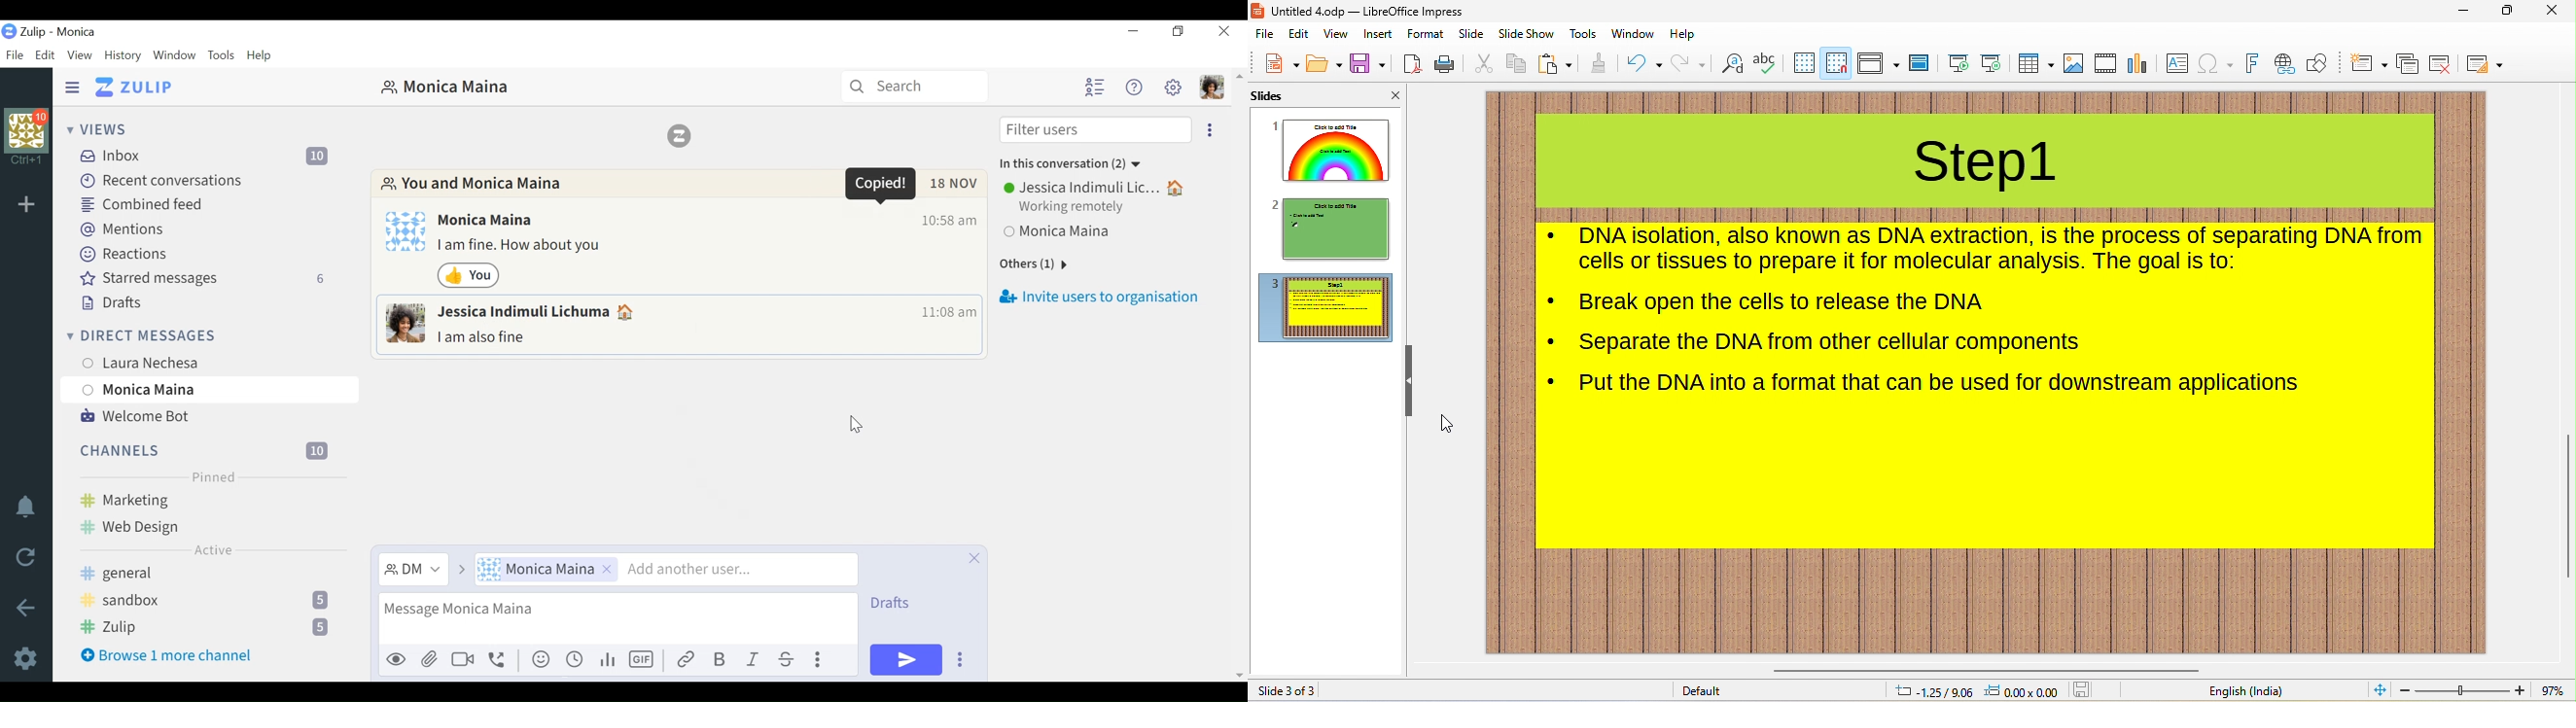 Image resolution: width=2576 pixels, height=728 pixels. What do you see at coordinates (1525, 35) in the screenshot?
I see `slideshow` at bounding box center [1525, 35].